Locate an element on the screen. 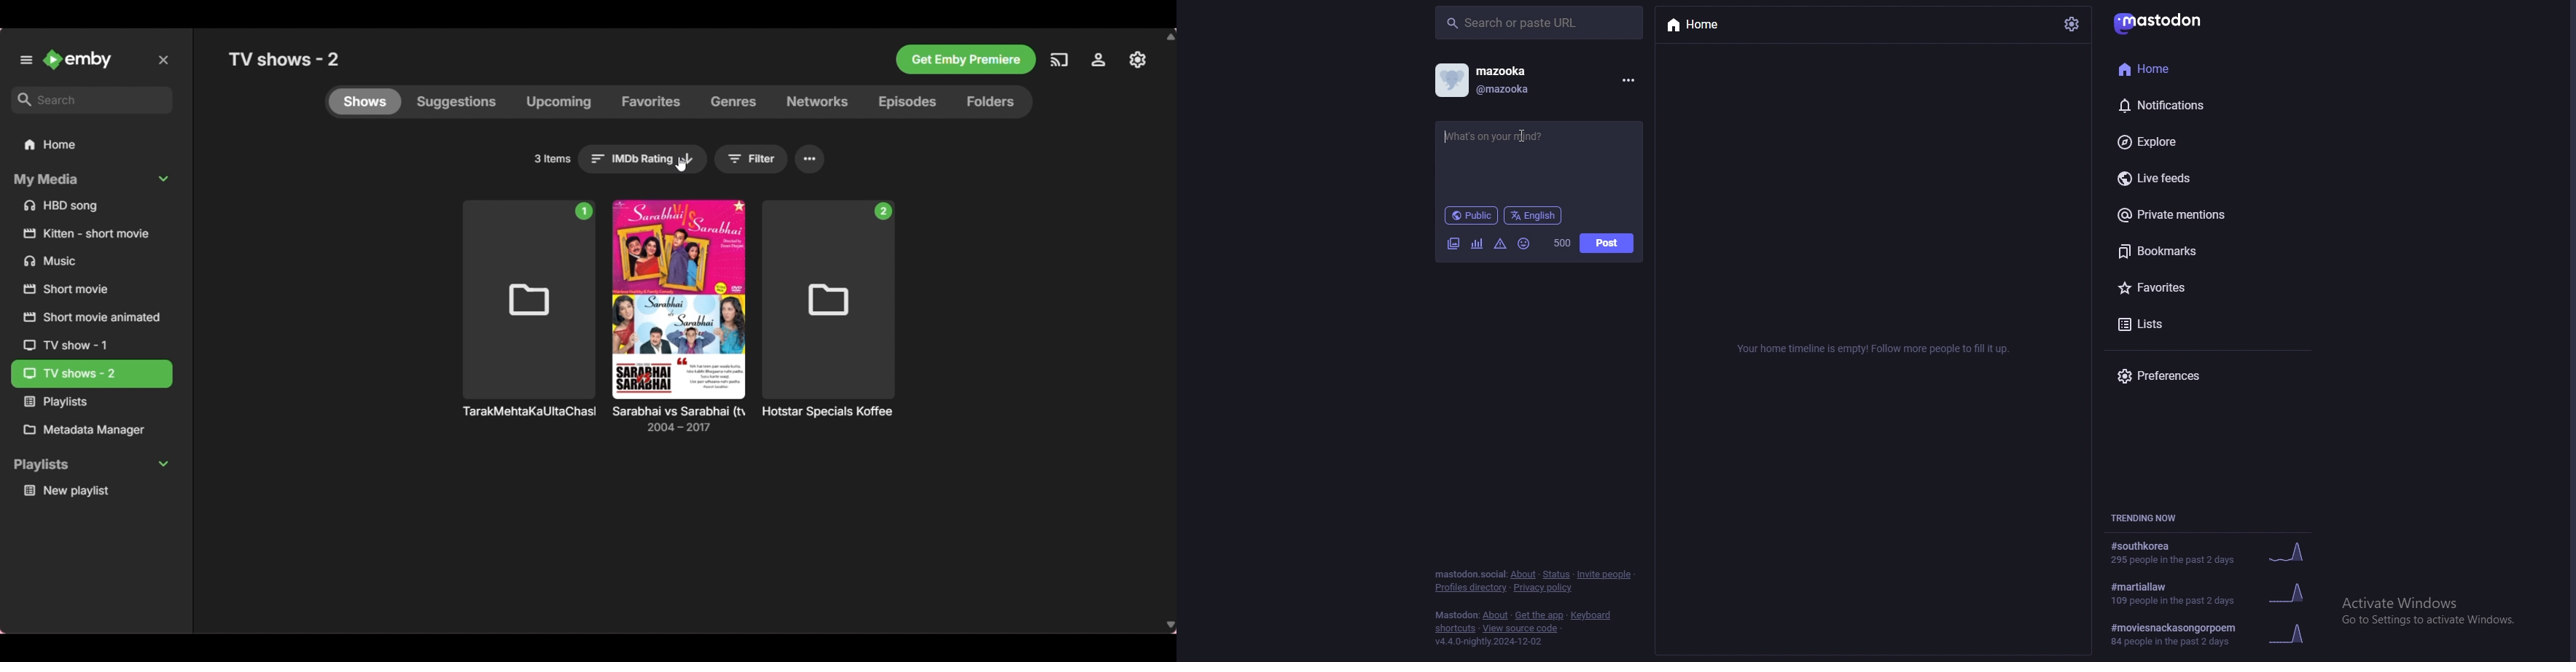 The width and height of the screenshot is (2576, 672). about is located at coordinates (1523, 575).